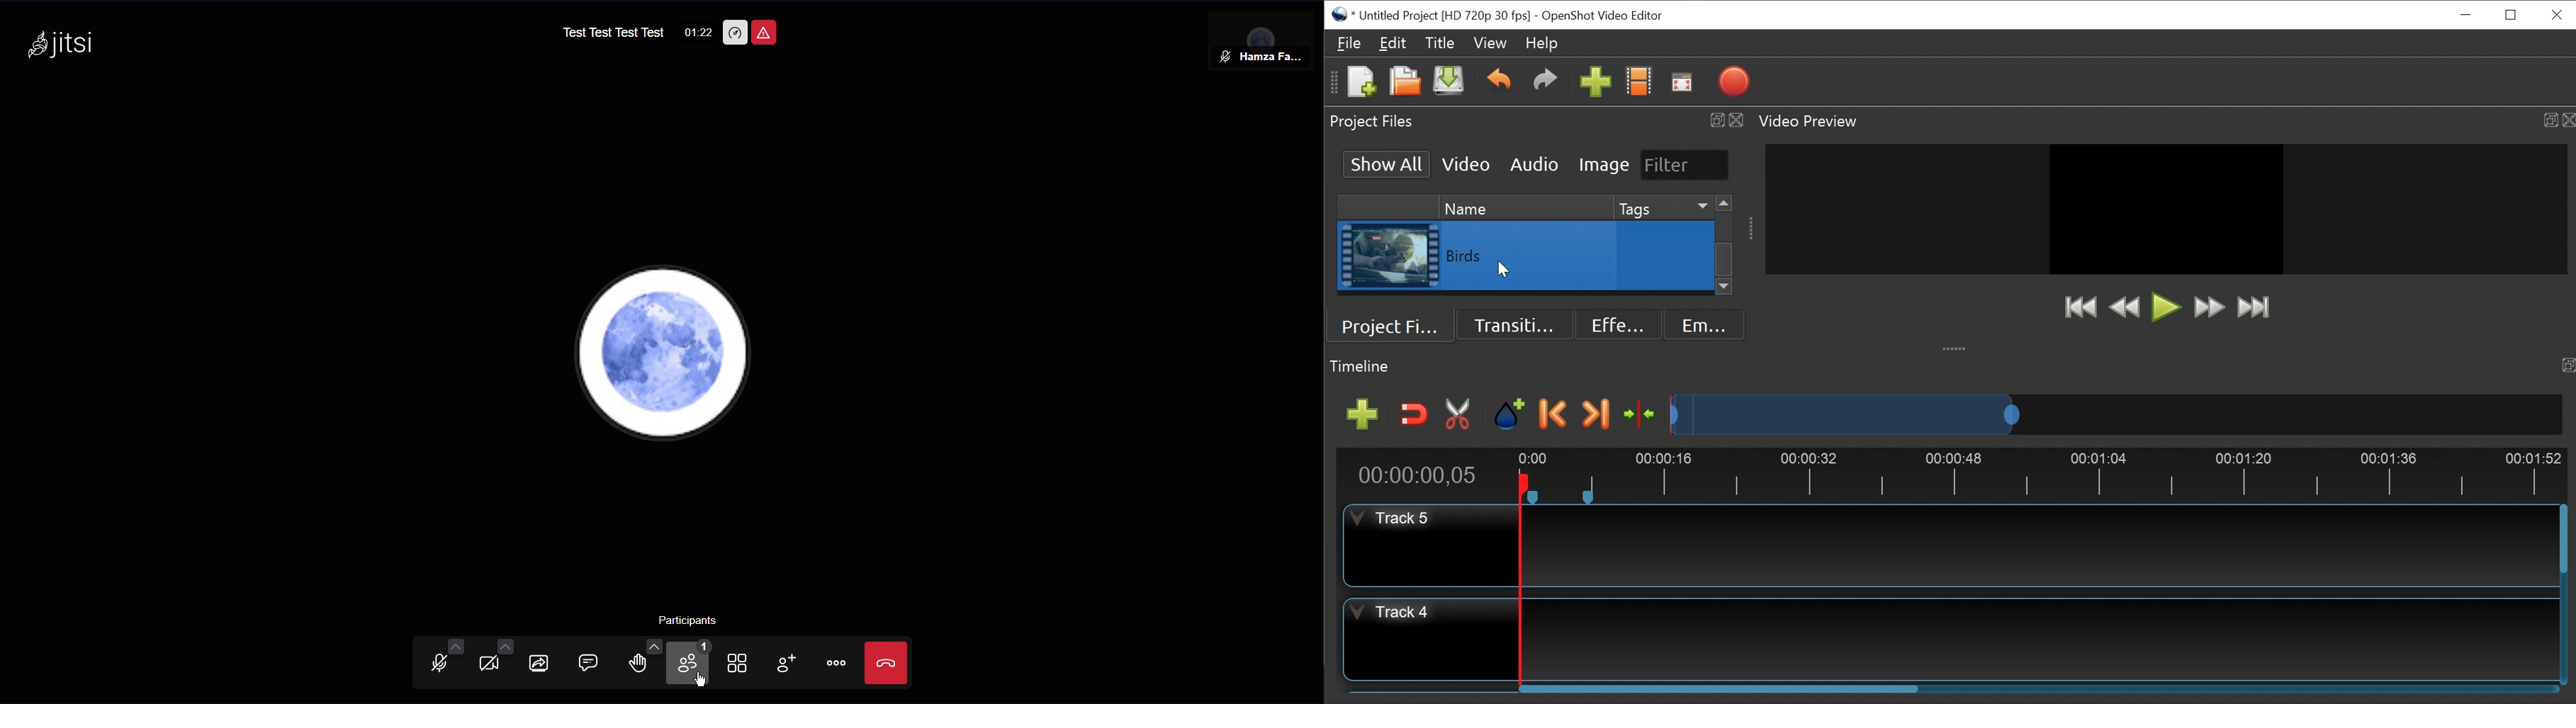  Describe the element at coordinates (2562, 540) in the screenshot. I see `Vertical Scroll bar` at that location.